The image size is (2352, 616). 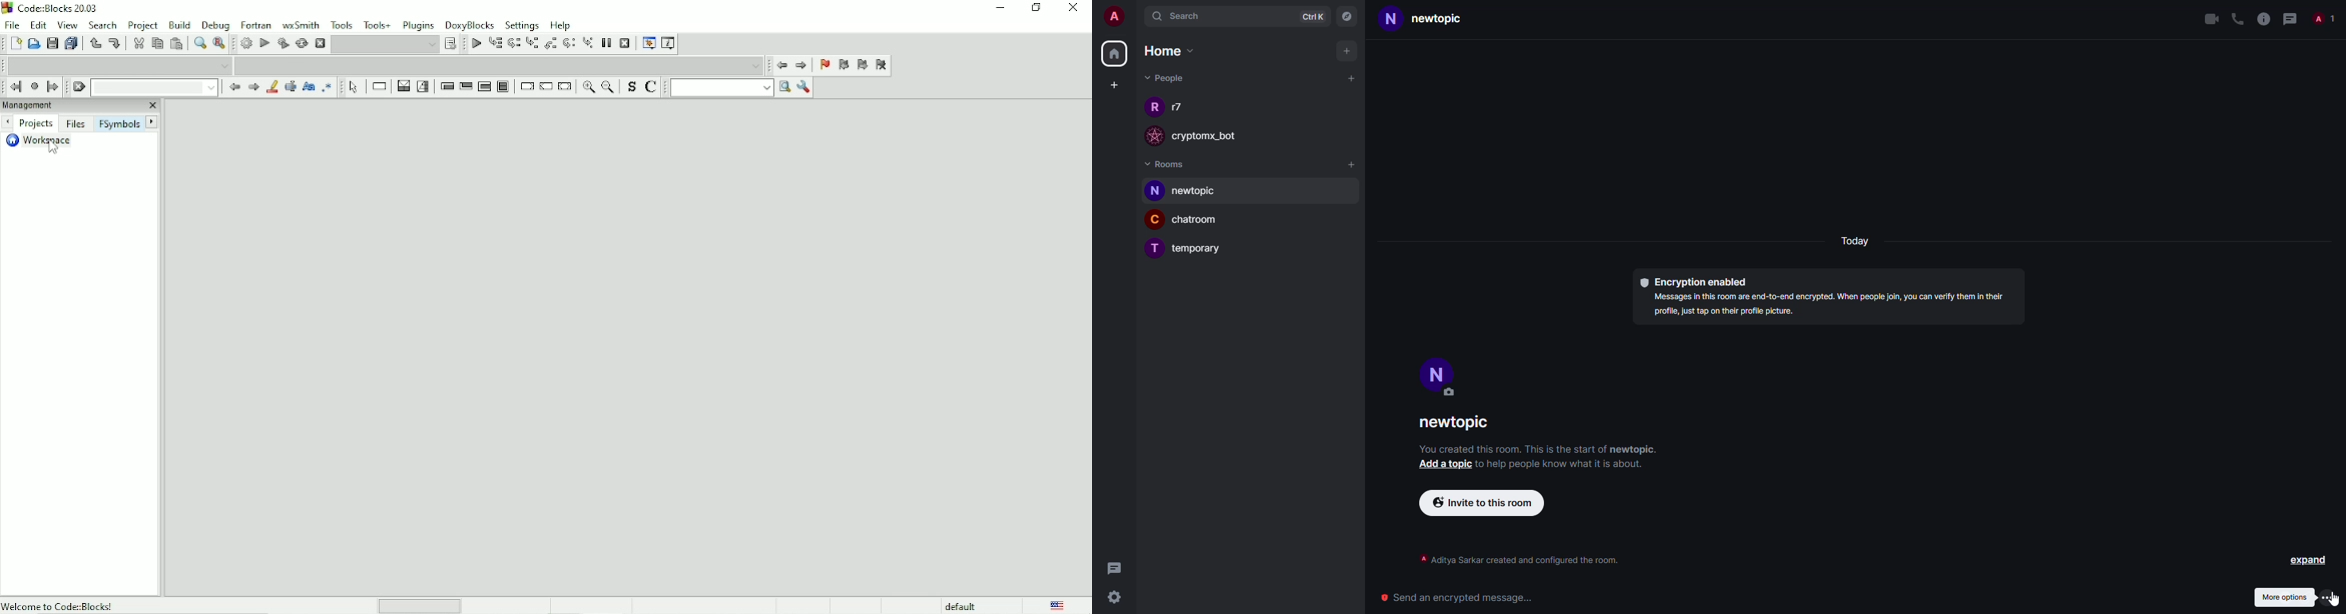 I want to click on Drop down, so click(x=120, y=65).